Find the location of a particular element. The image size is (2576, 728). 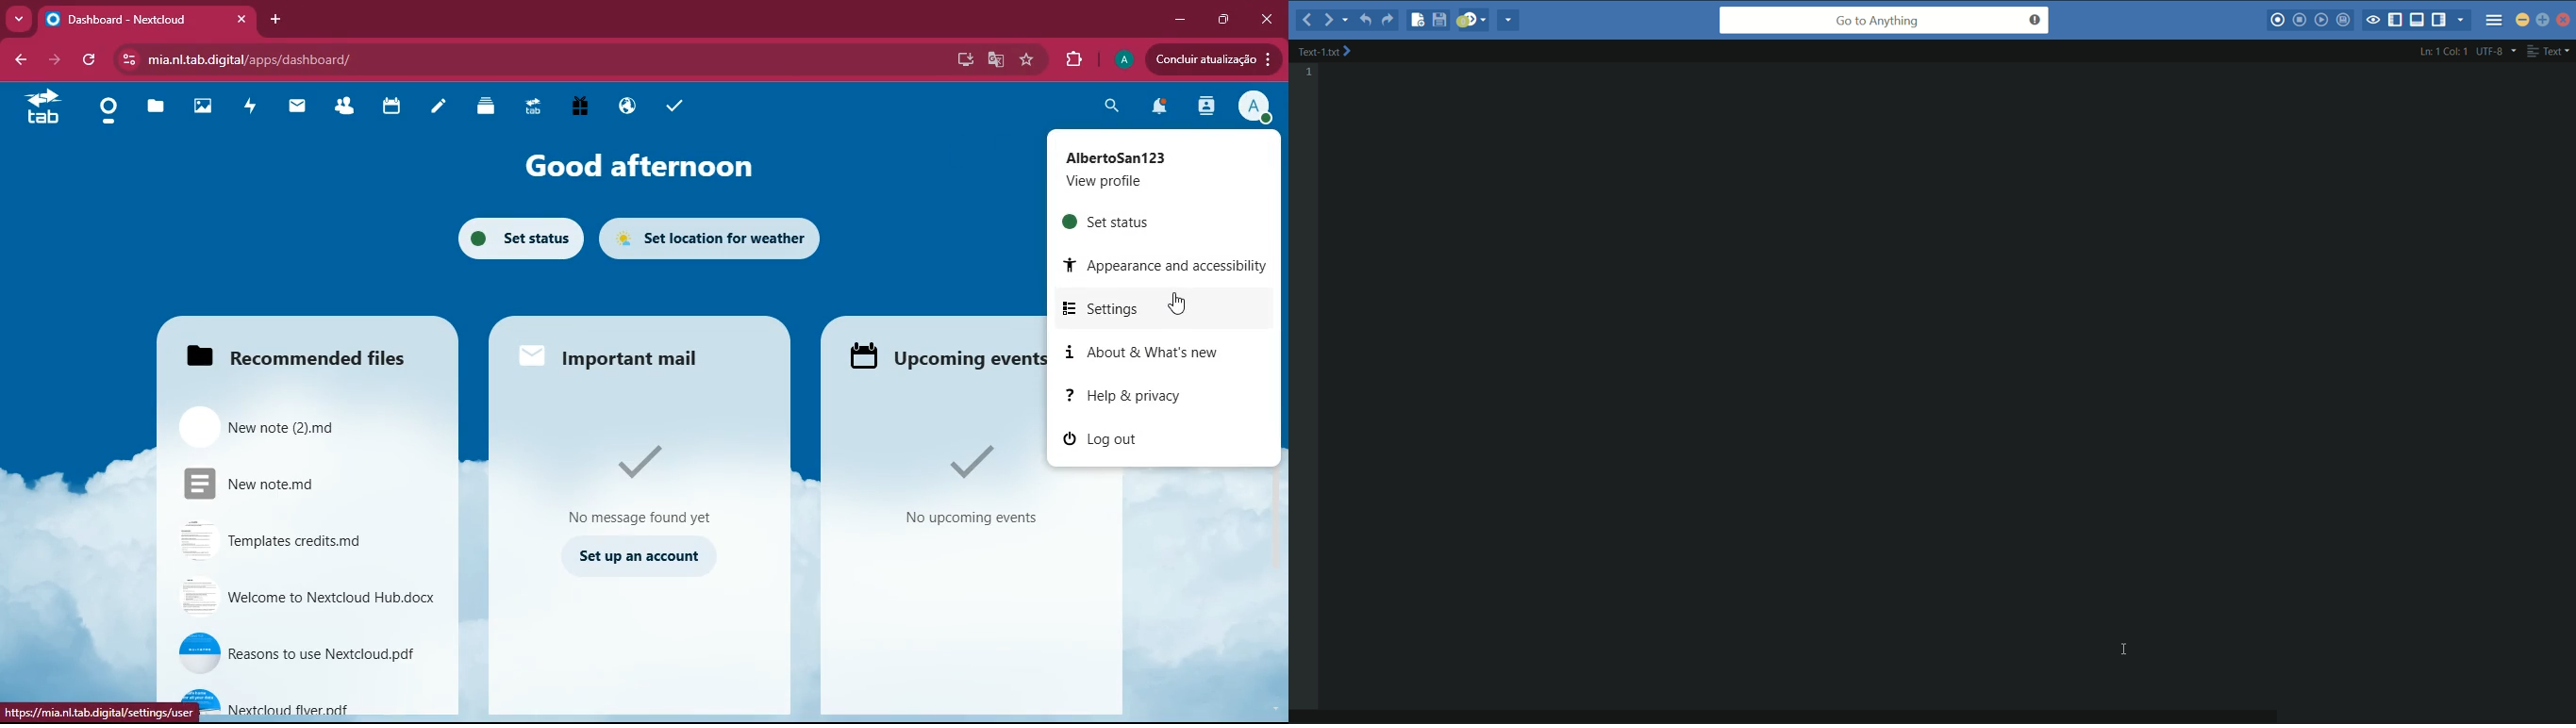

help is located at coordinates (1152, 396).